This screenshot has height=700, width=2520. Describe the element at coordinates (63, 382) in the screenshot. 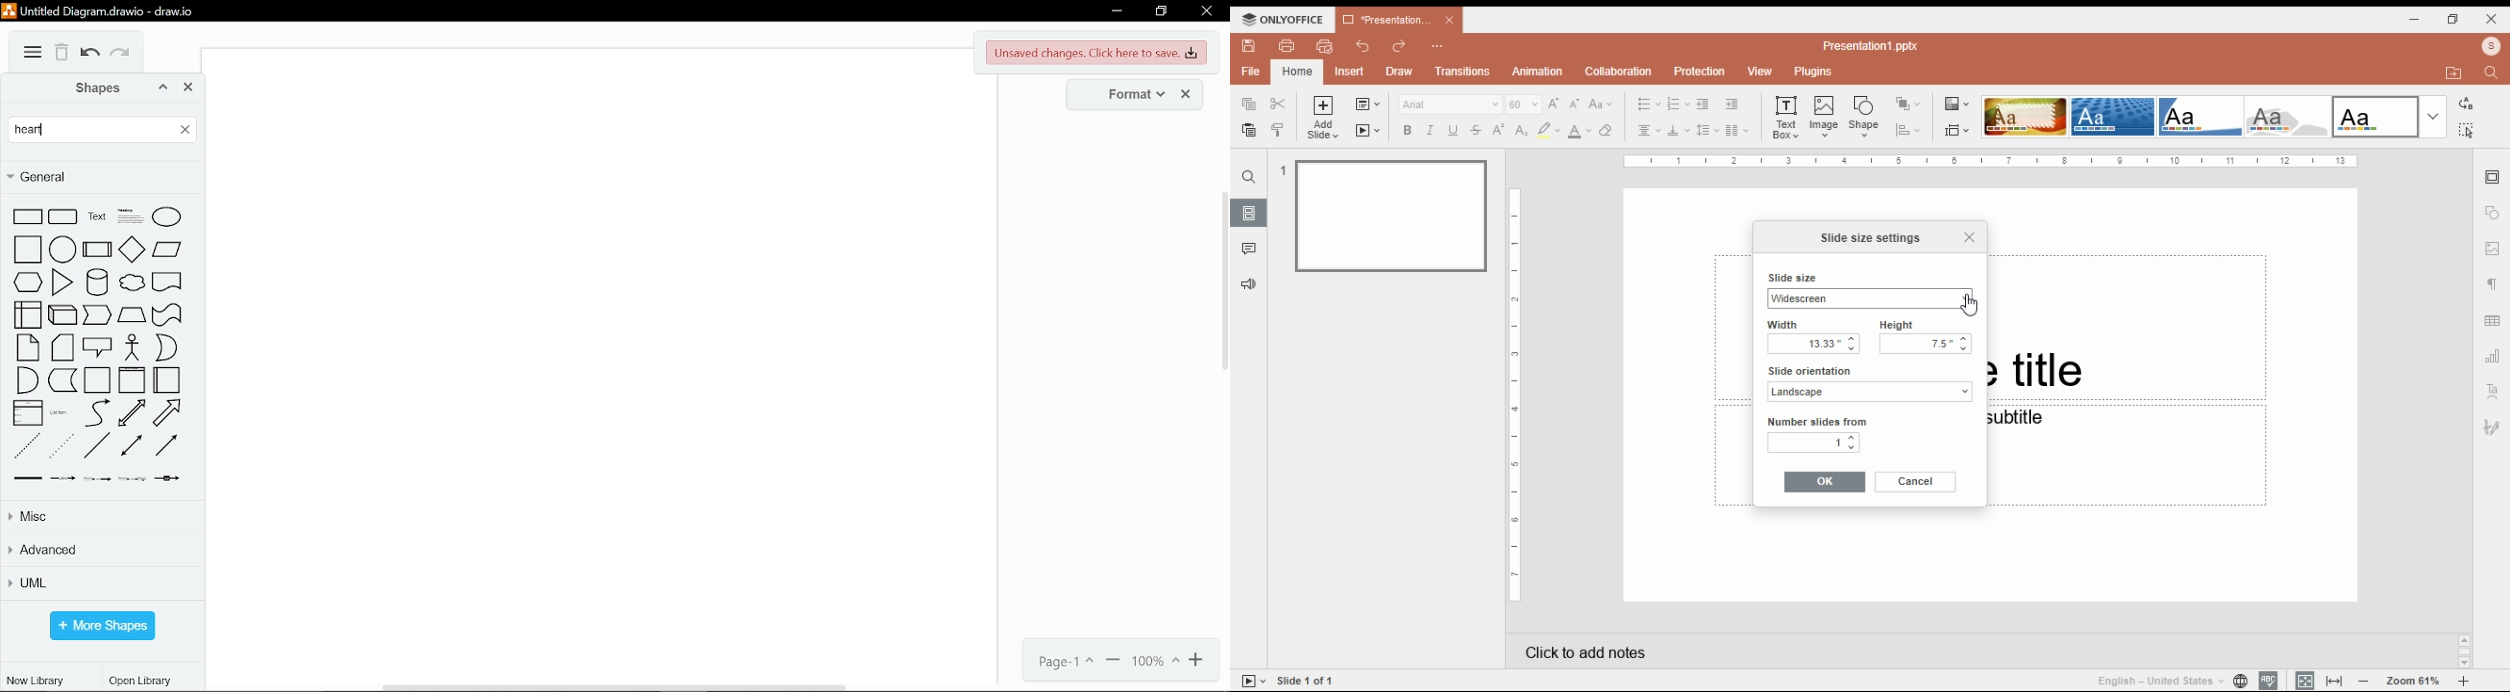

I see `data storage` at that location.